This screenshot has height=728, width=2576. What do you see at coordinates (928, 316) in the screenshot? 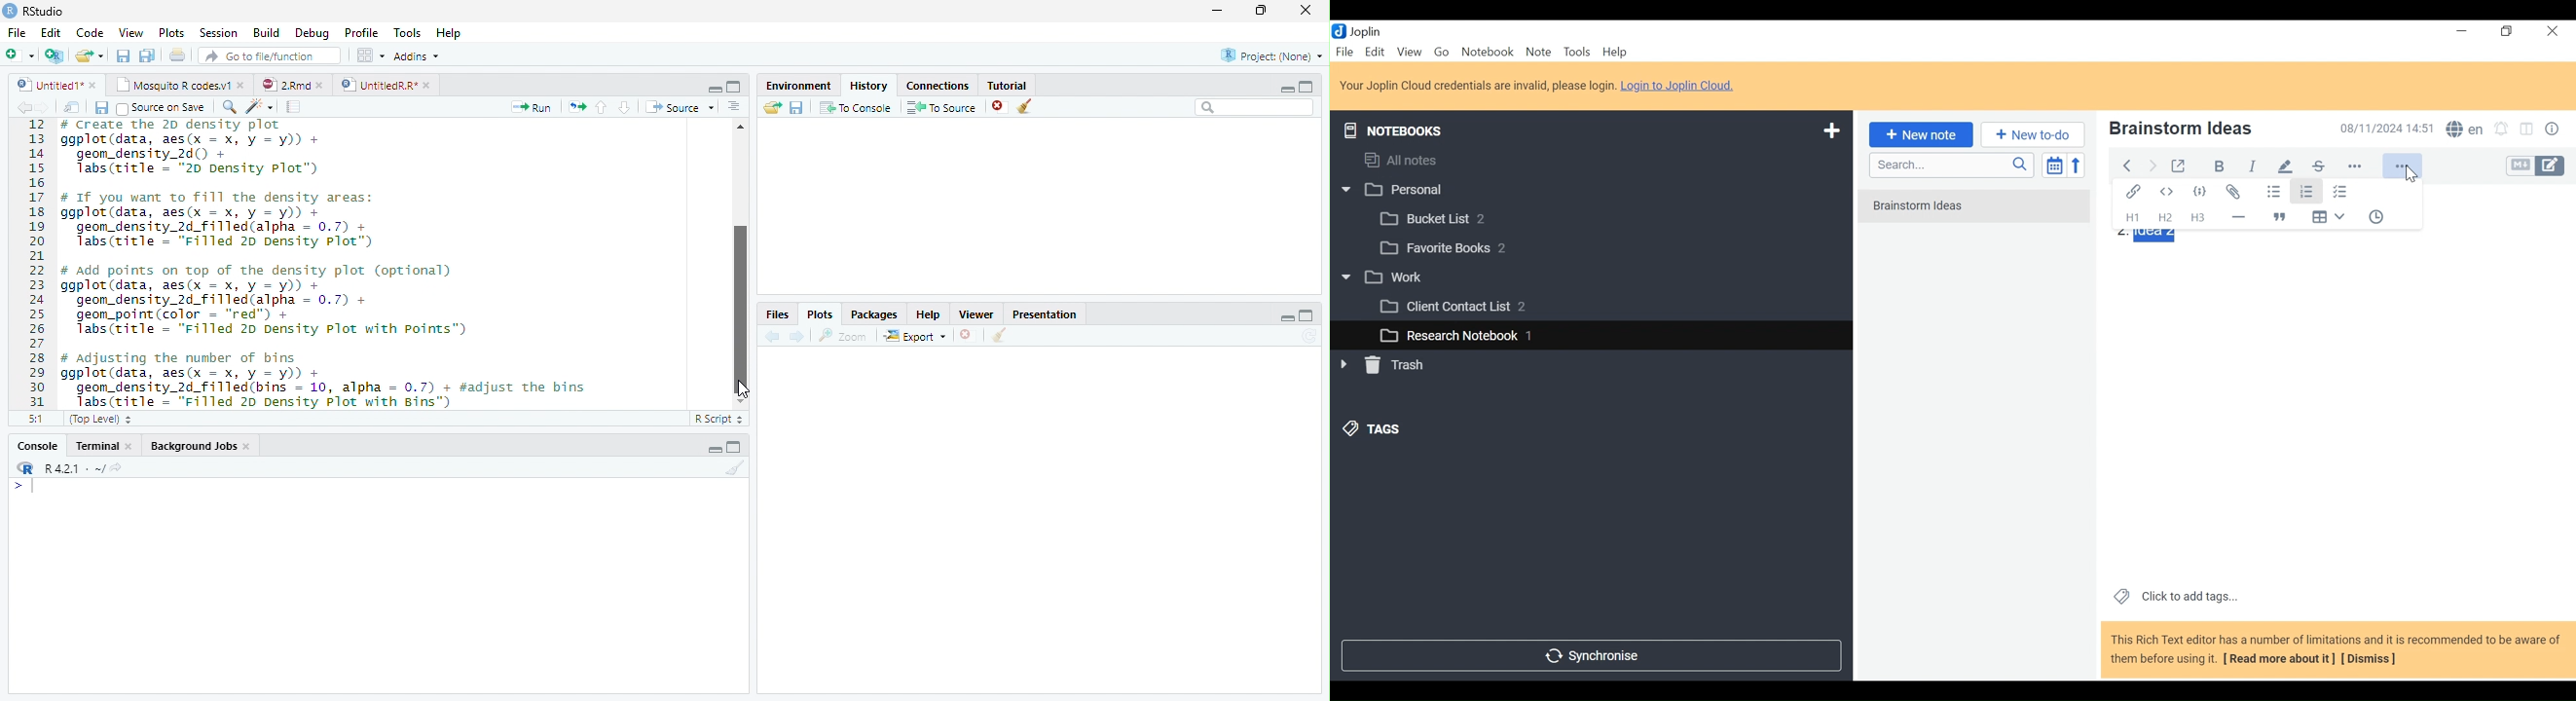
I see `Help` at bounding box center [928, 316].